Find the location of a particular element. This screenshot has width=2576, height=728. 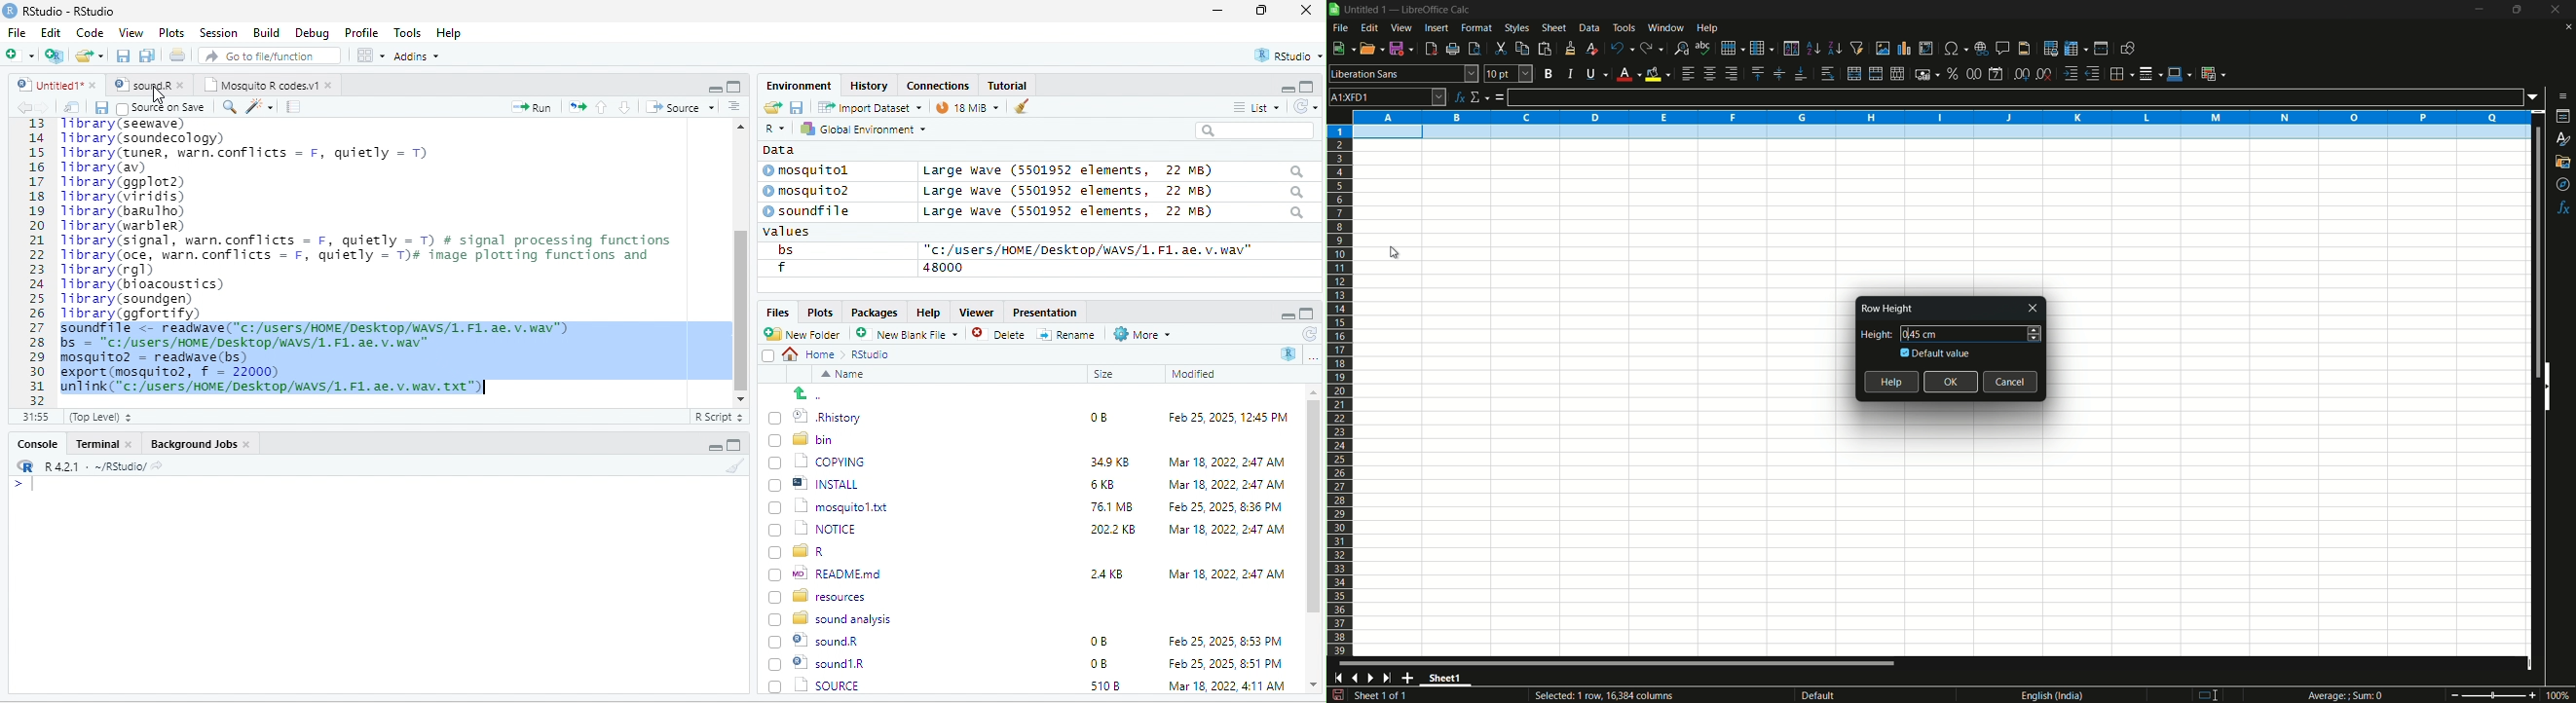

Uninstall.exe is located at coordinates (827, 684).